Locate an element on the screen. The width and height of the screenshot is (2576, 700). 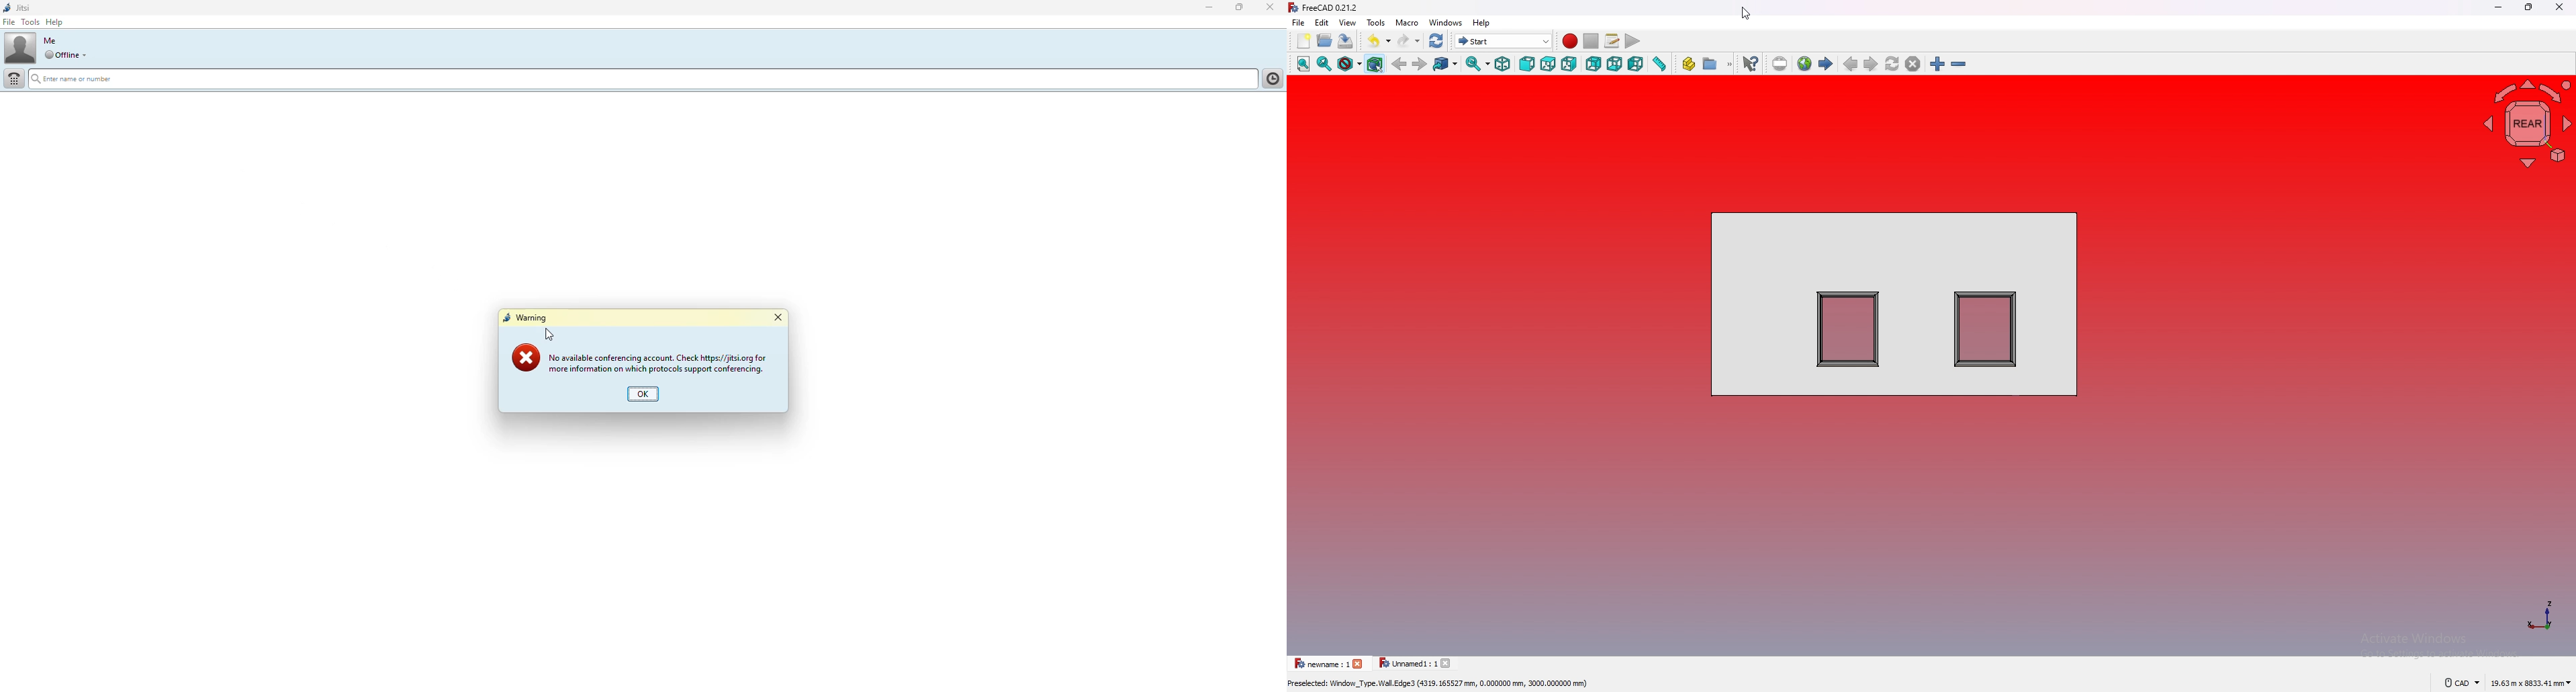
open website is located at coordinates (1804, 63).